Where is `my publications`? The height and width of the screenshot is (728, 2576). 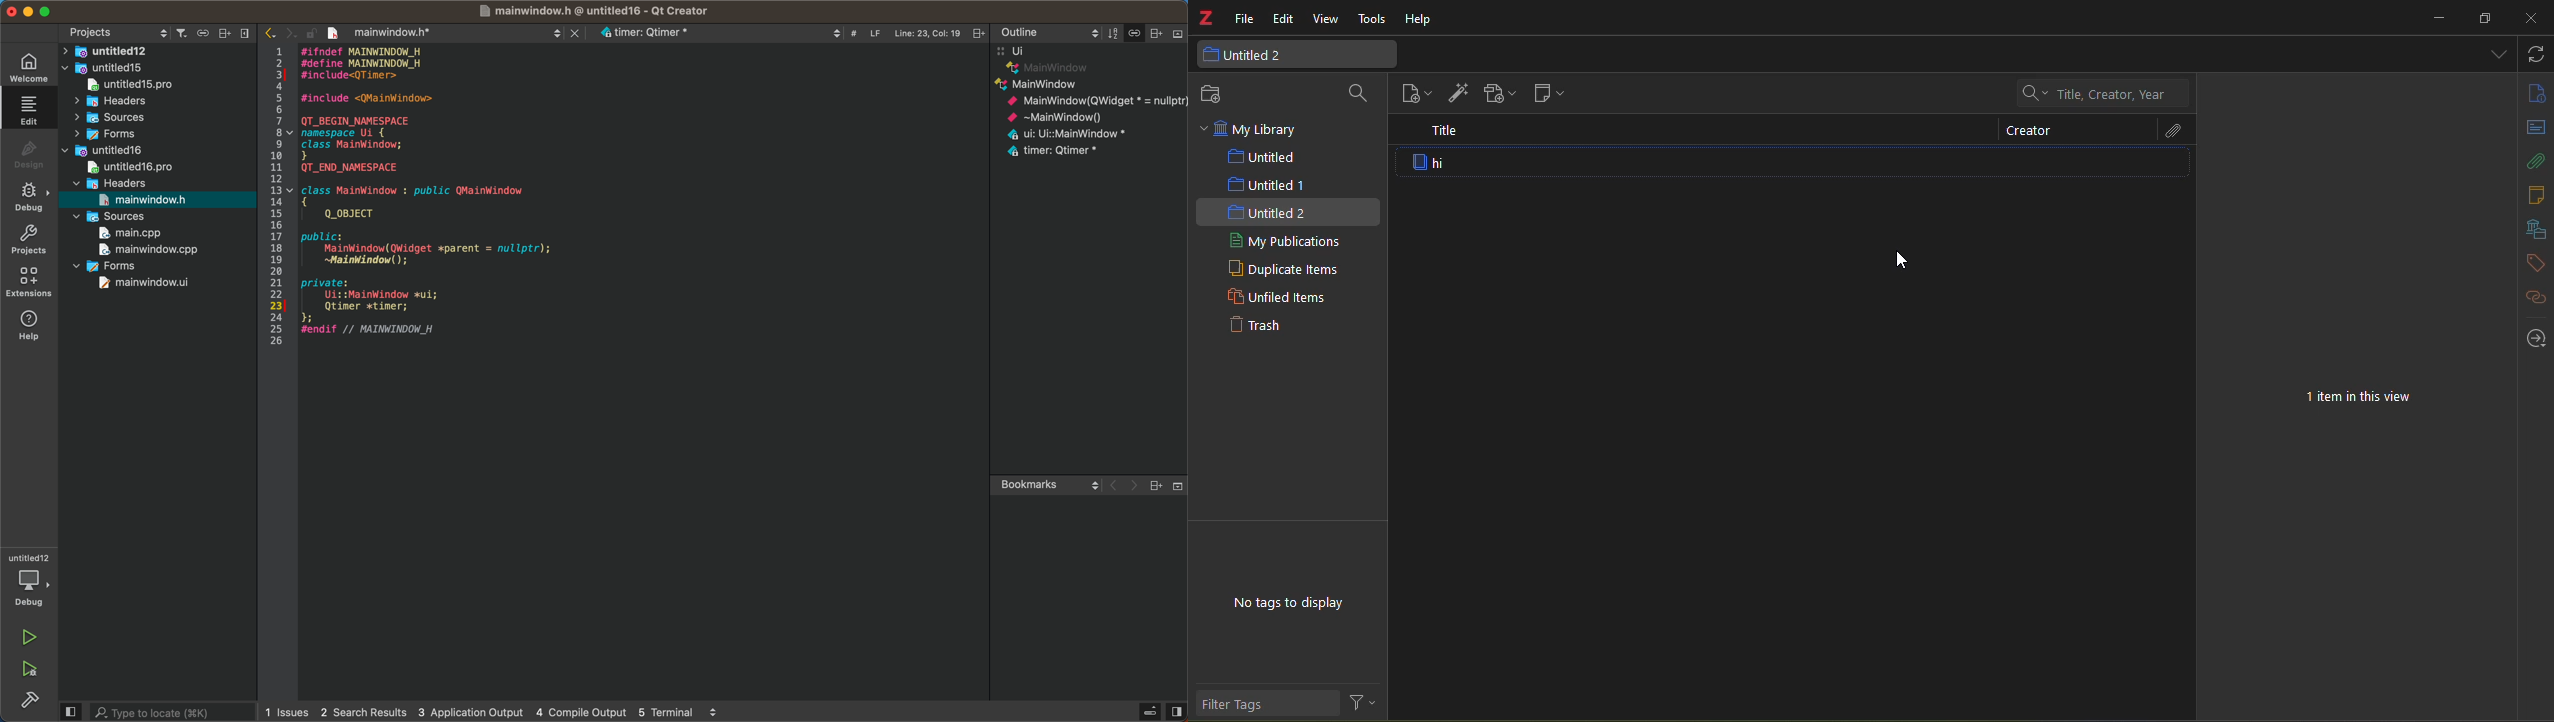
my publications is located at coordinates (1284, 240).